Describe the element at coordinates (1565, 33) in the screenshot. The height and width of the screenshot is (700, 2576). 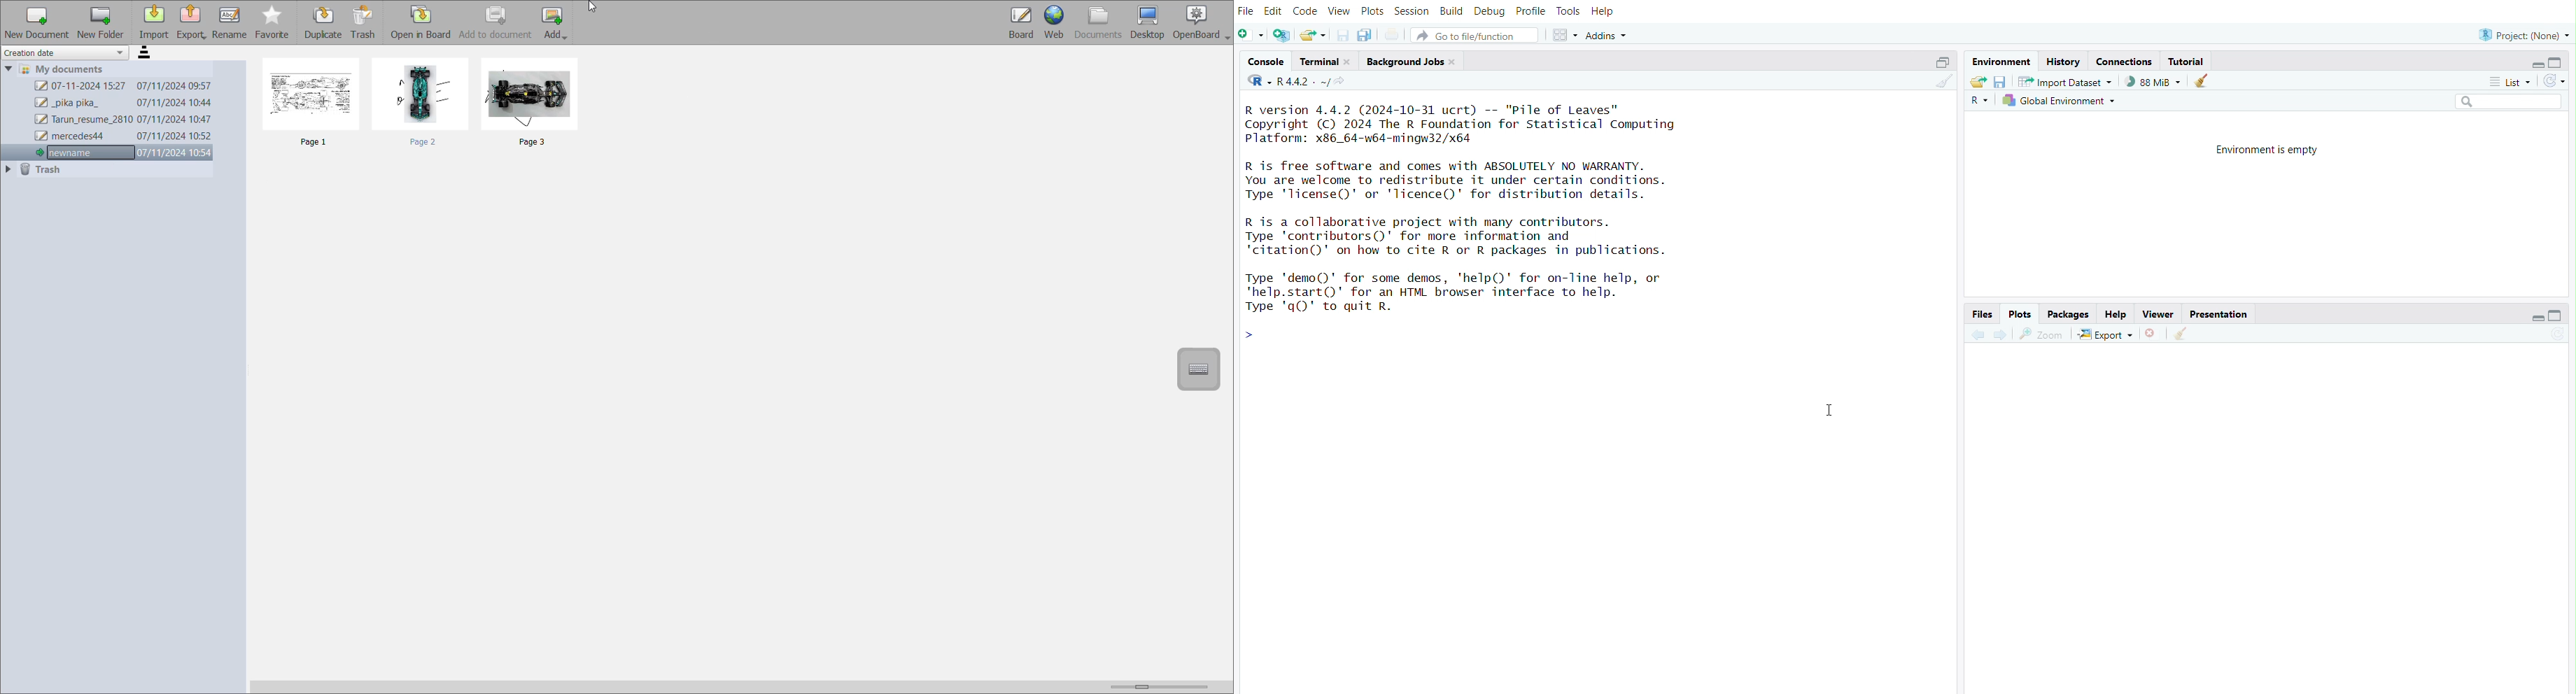
I see `workspace panes` at that location.